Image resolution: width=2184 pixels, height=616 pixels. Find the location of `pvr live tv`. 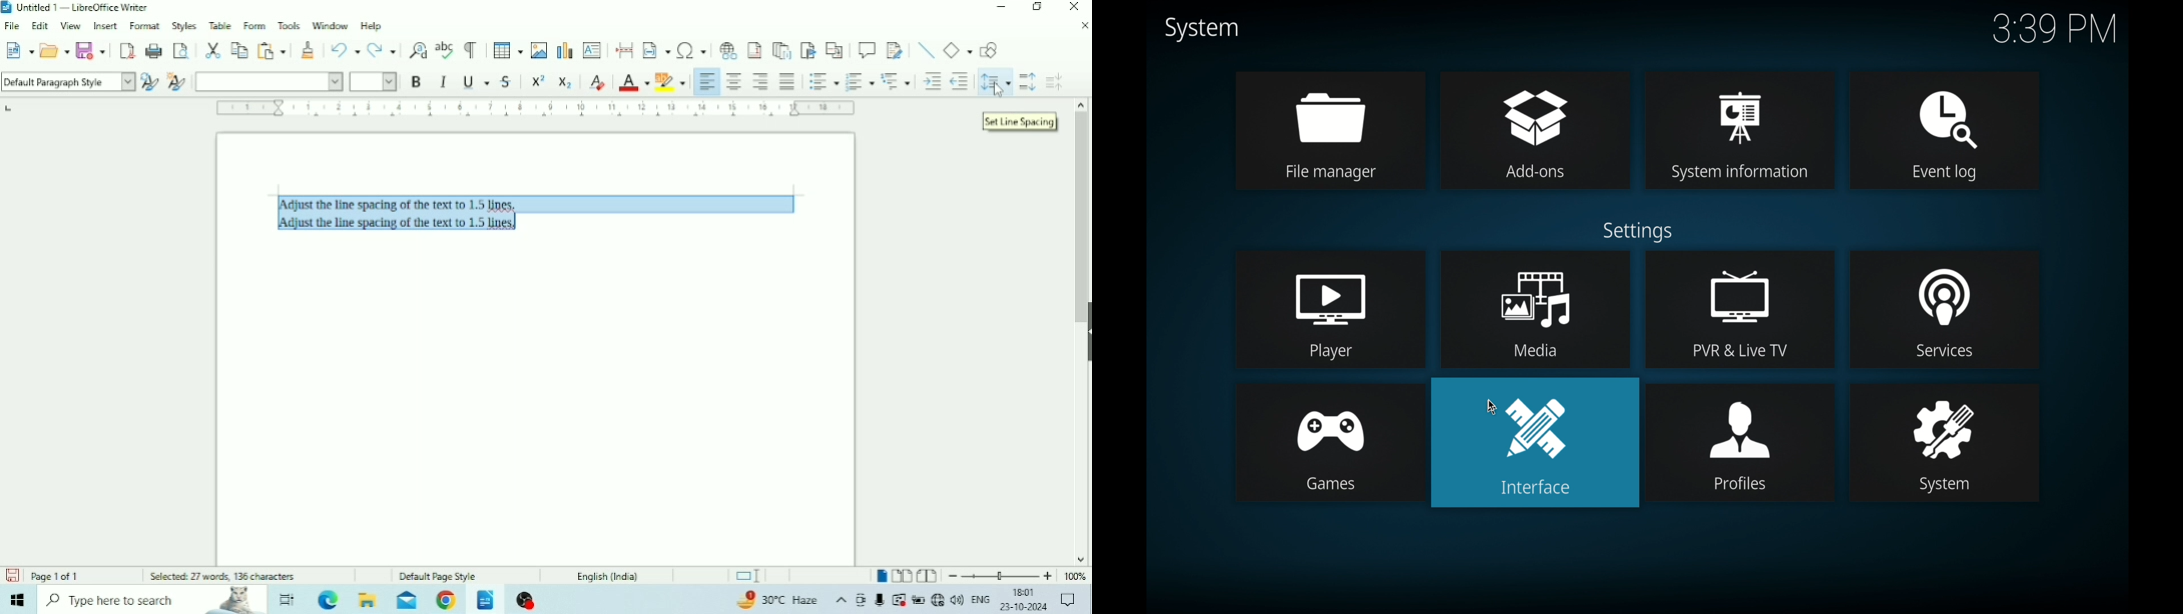

pvr live tv is located at coordinates (1740, 310).